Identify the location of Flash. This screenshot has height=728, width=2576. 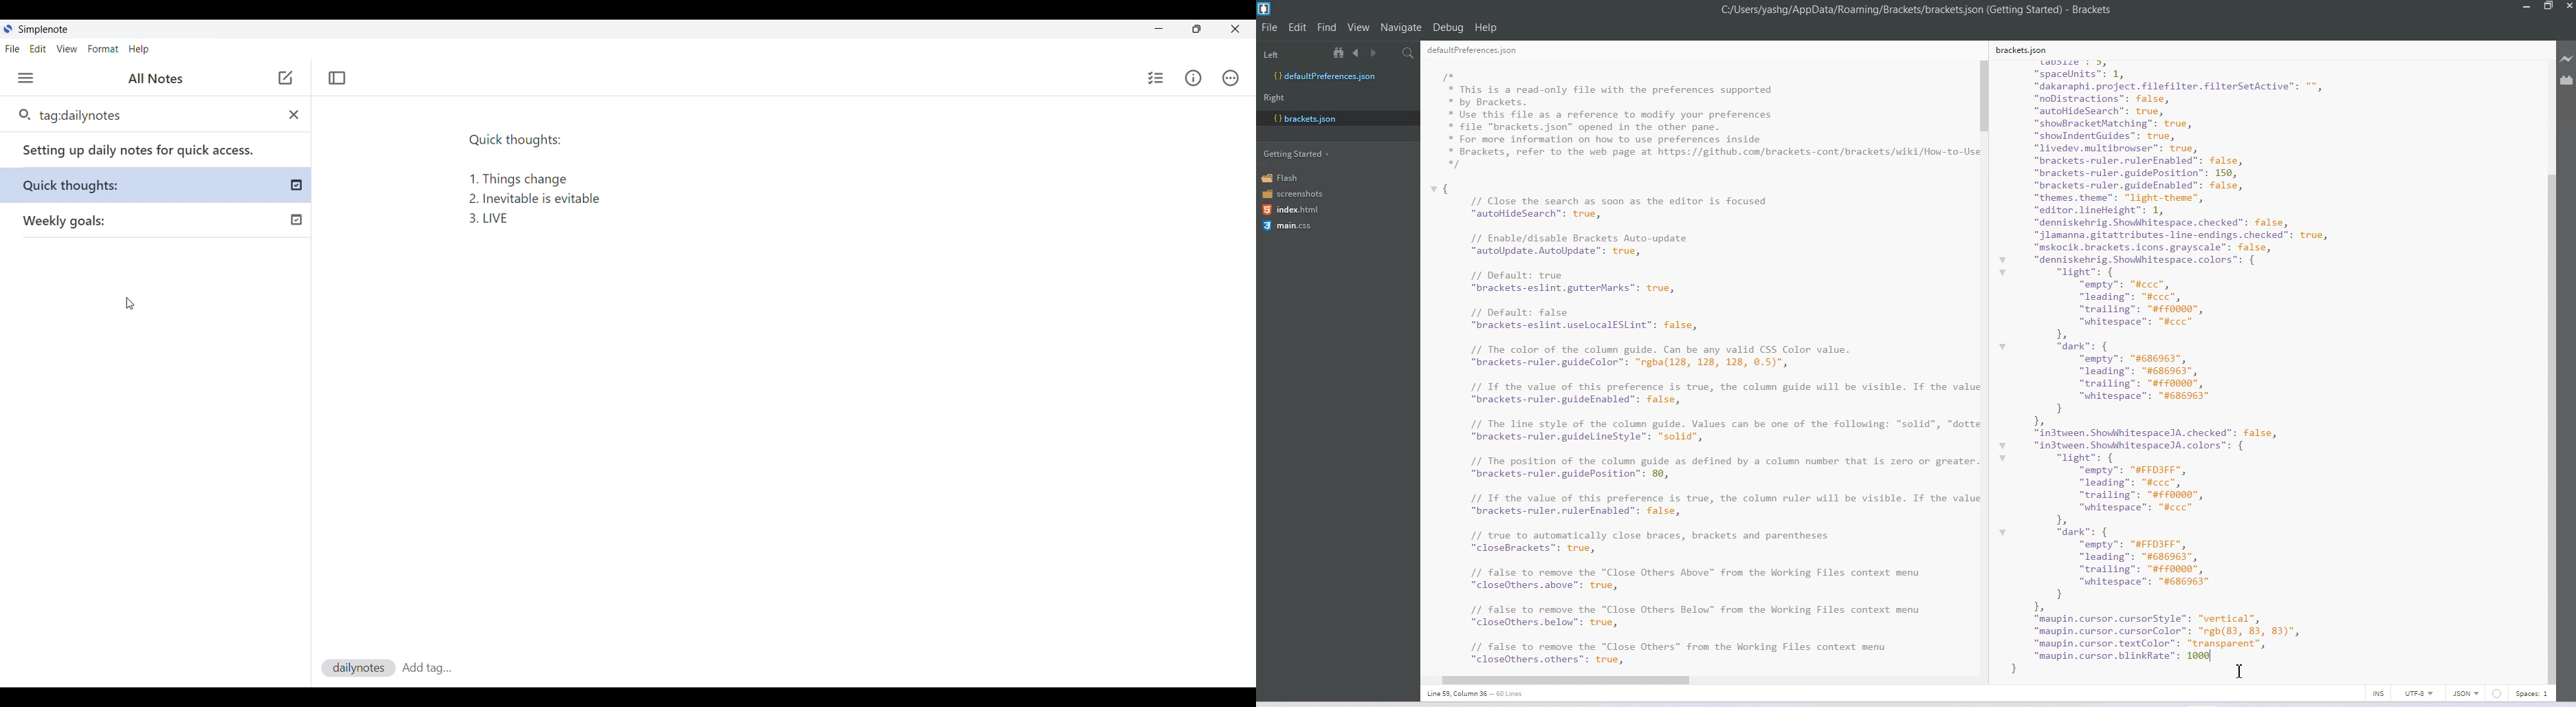
(1285, 177).